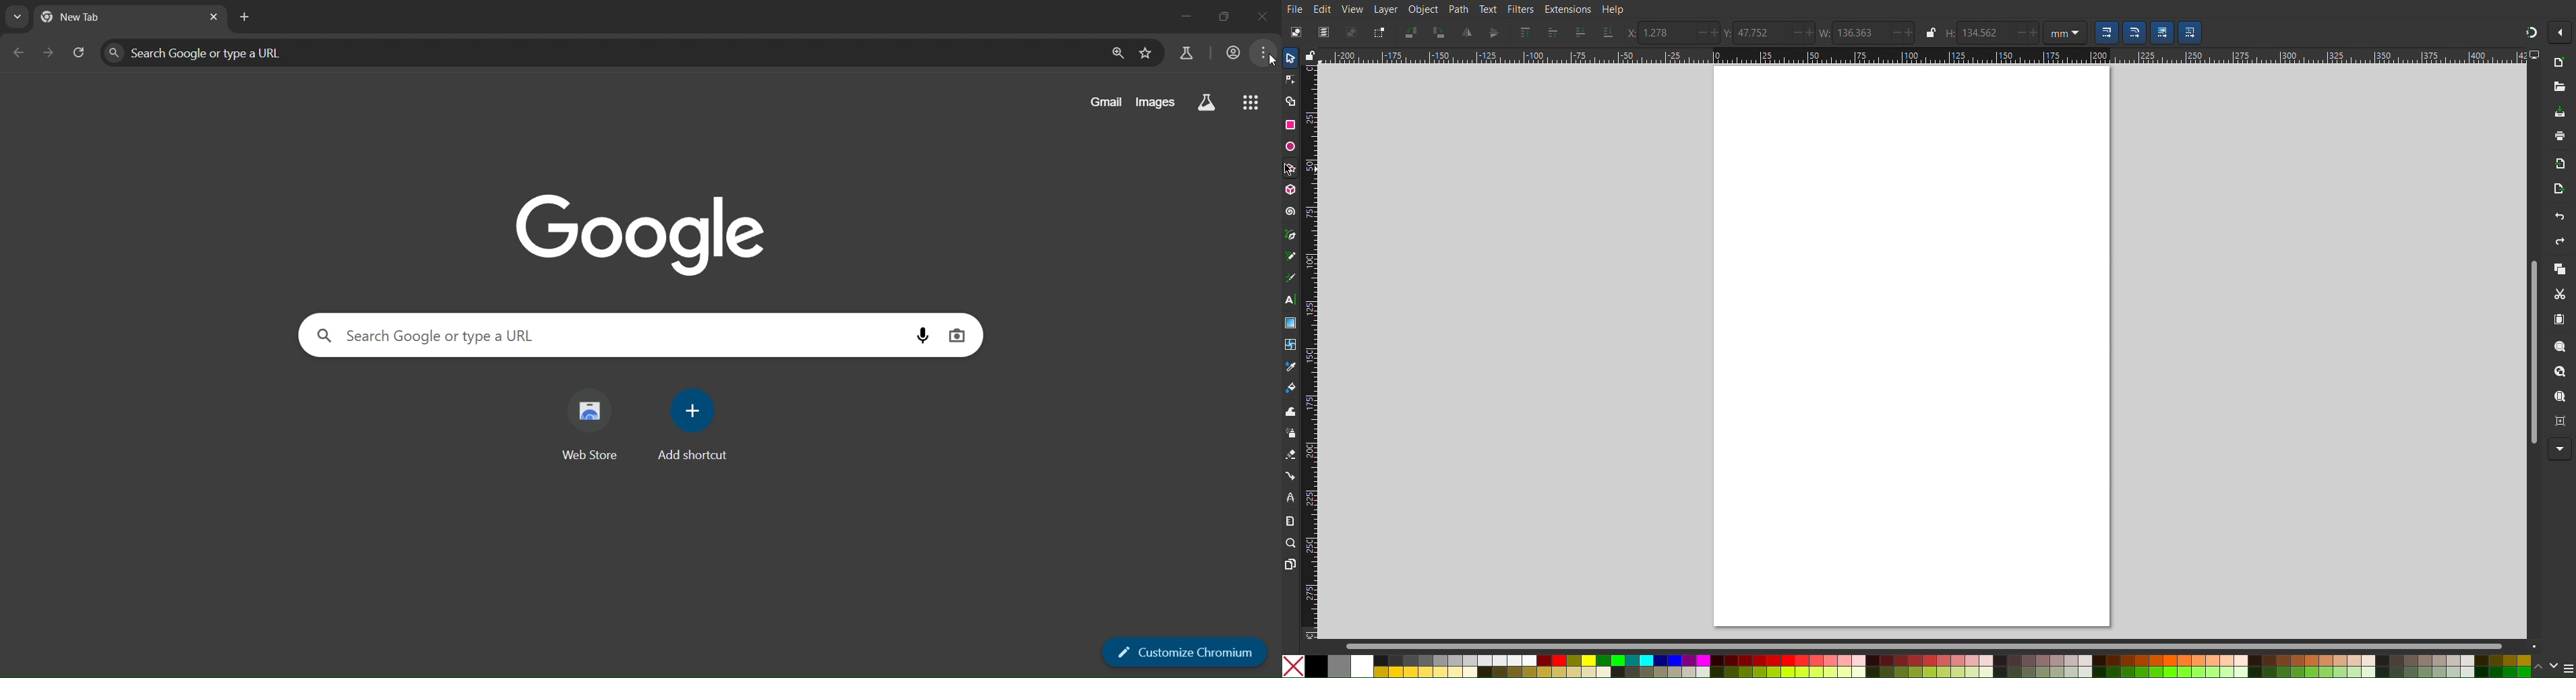 This screenshot has width=2576, height=700. I want to click on Rectangle Tool, so click(1291, 123).